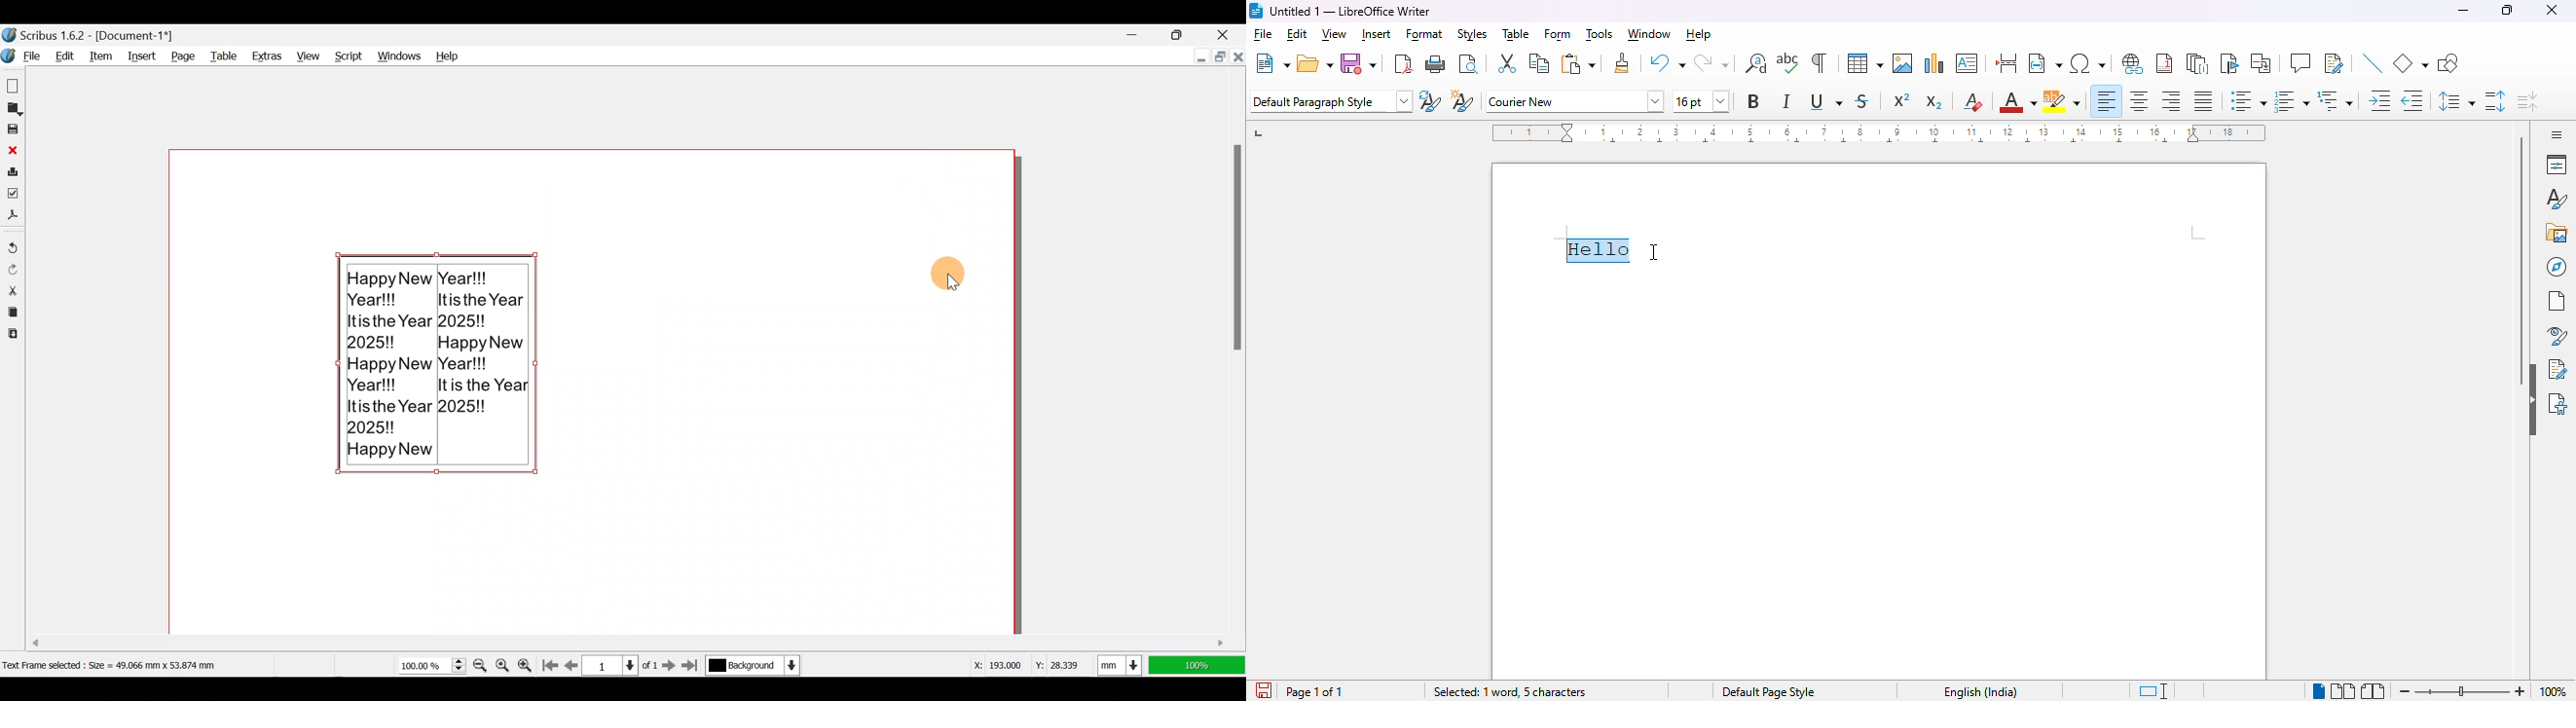 The height and width of the screenshot is (728, 2576). I want to click on standard language, so click(2155, 691).